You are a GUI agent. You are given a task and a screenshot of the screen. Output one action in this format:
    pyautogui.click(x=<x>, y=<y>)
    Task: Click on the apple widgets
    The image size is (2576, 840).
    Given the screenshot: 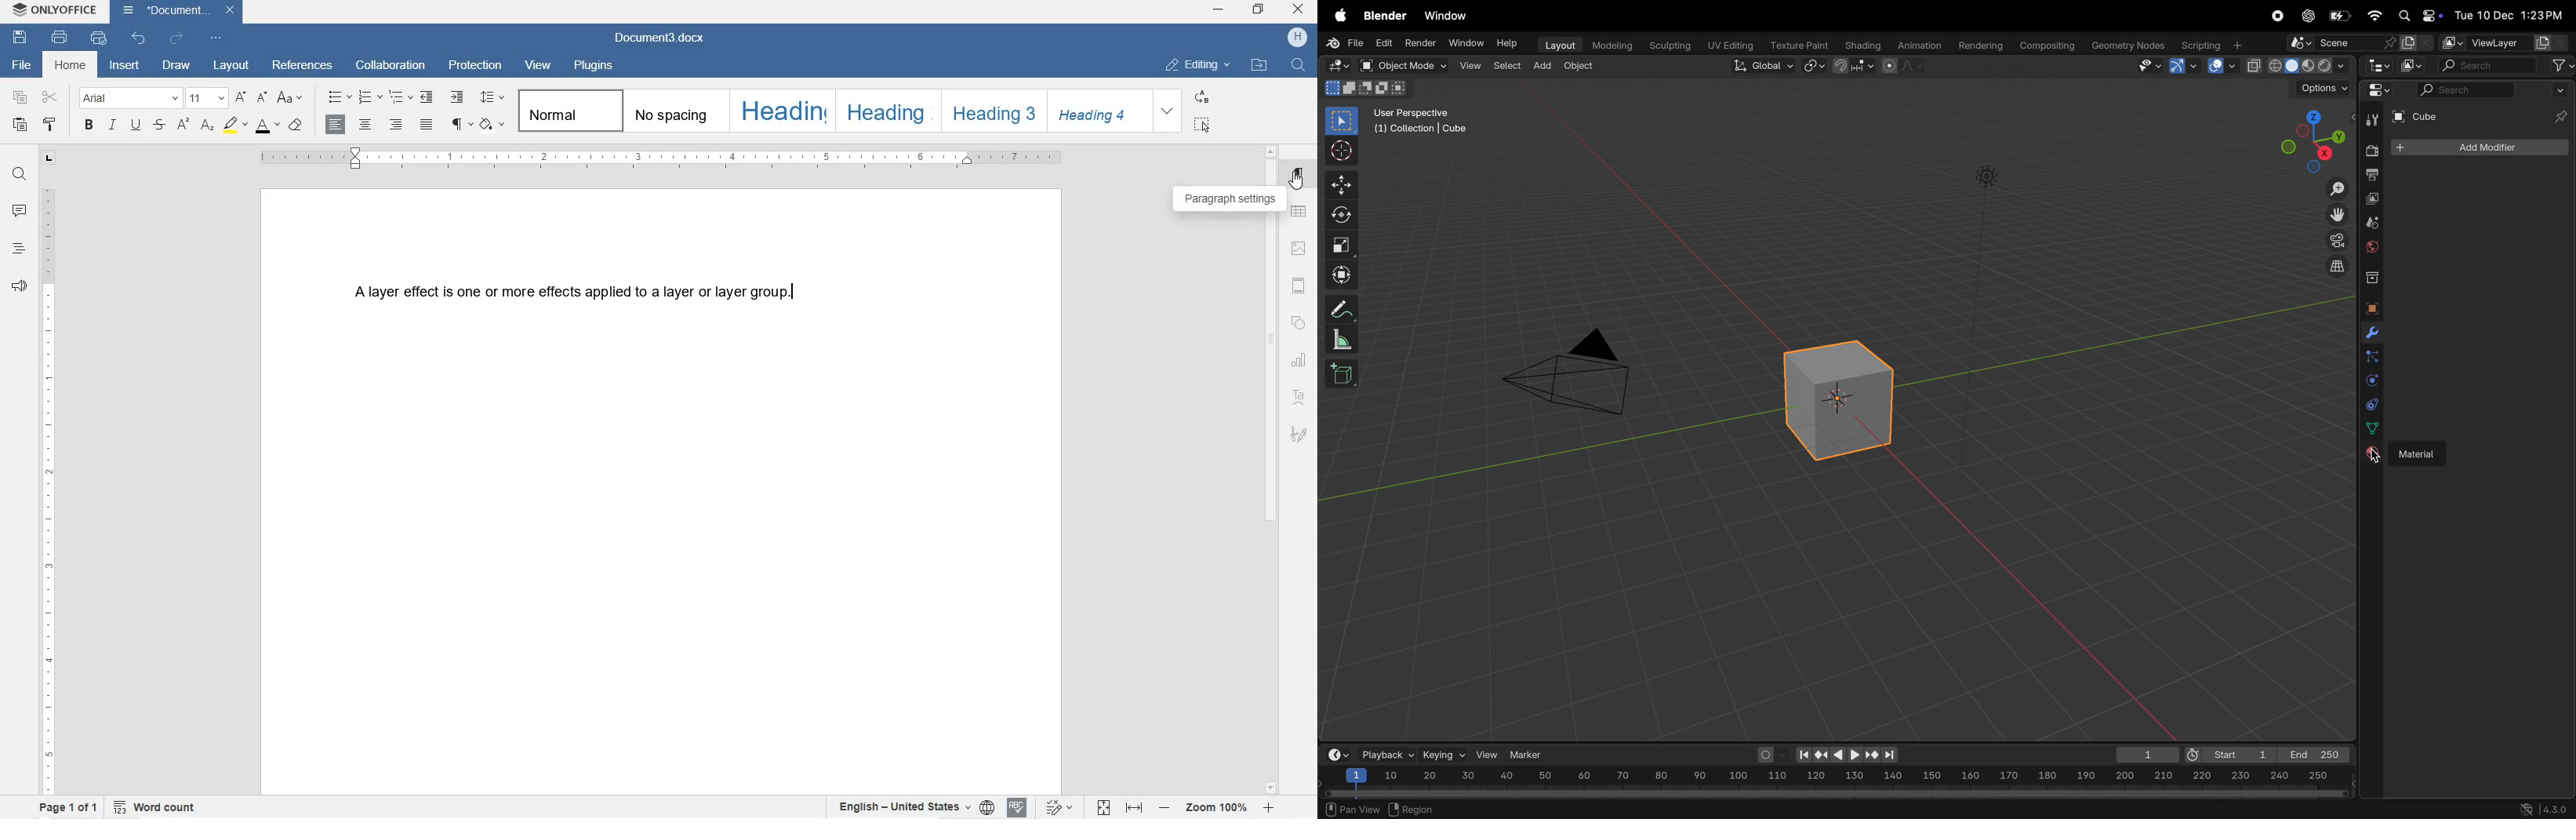 What is the action you would take?
    pyautogui.click(x=2417, y=16)
    